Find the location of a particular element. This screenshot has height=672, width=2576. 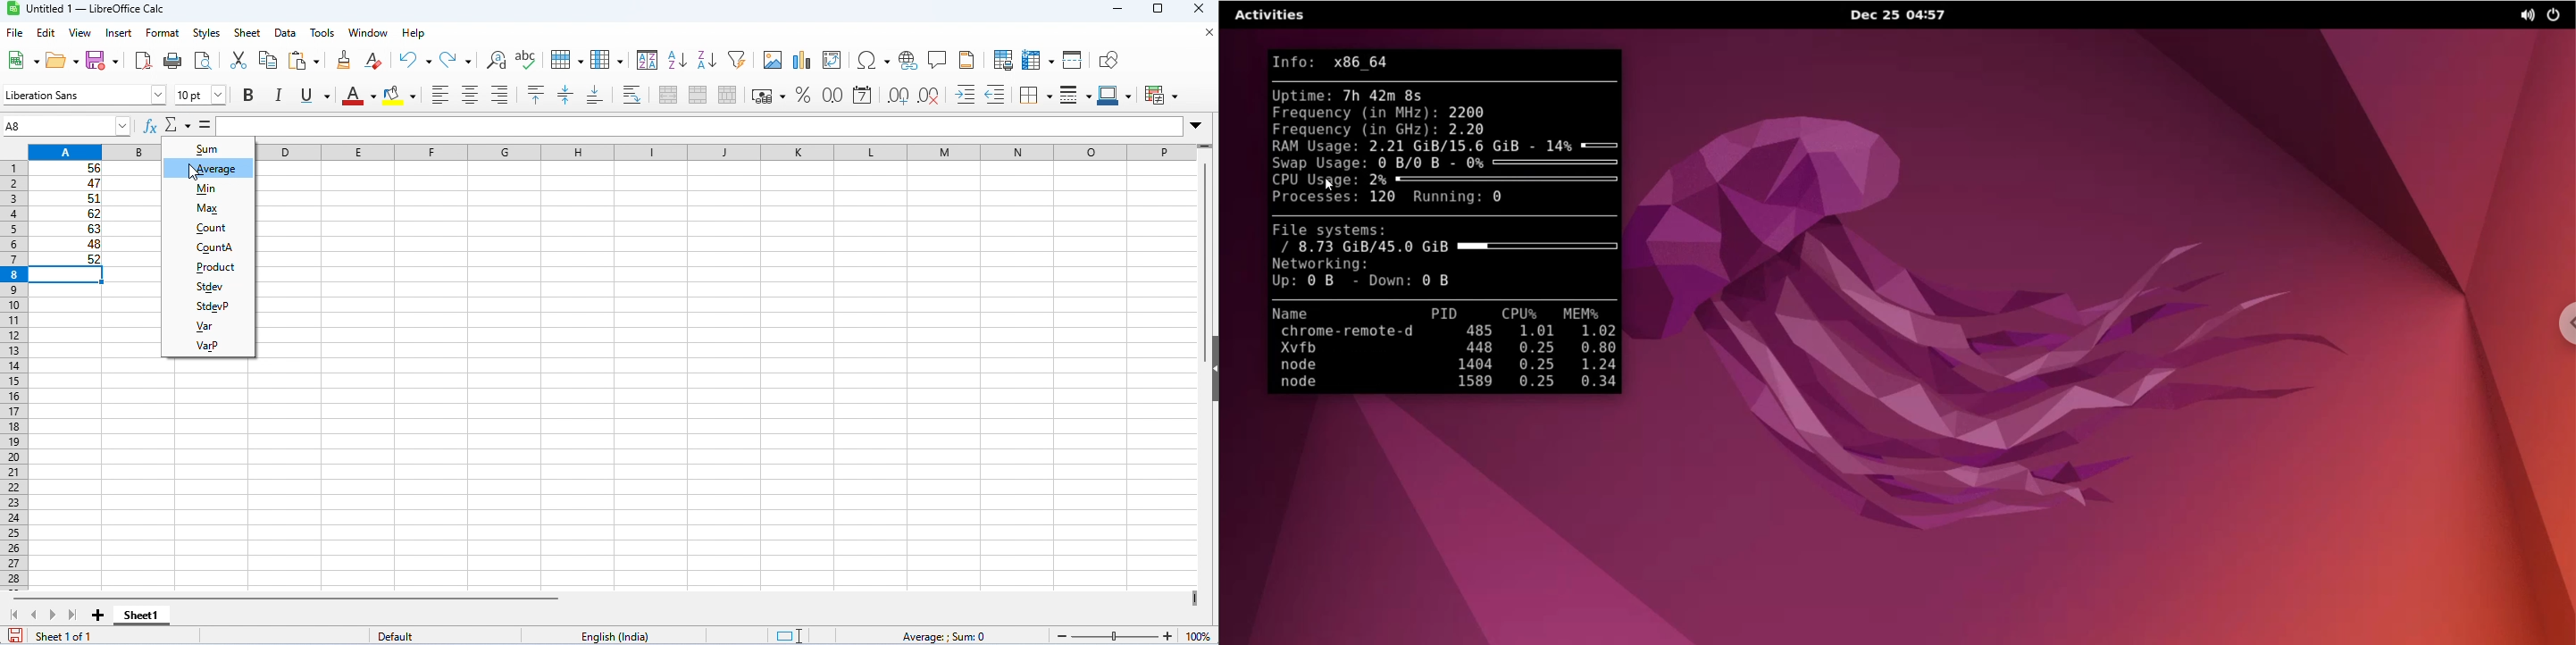

save is located at coordinates (15, 635).